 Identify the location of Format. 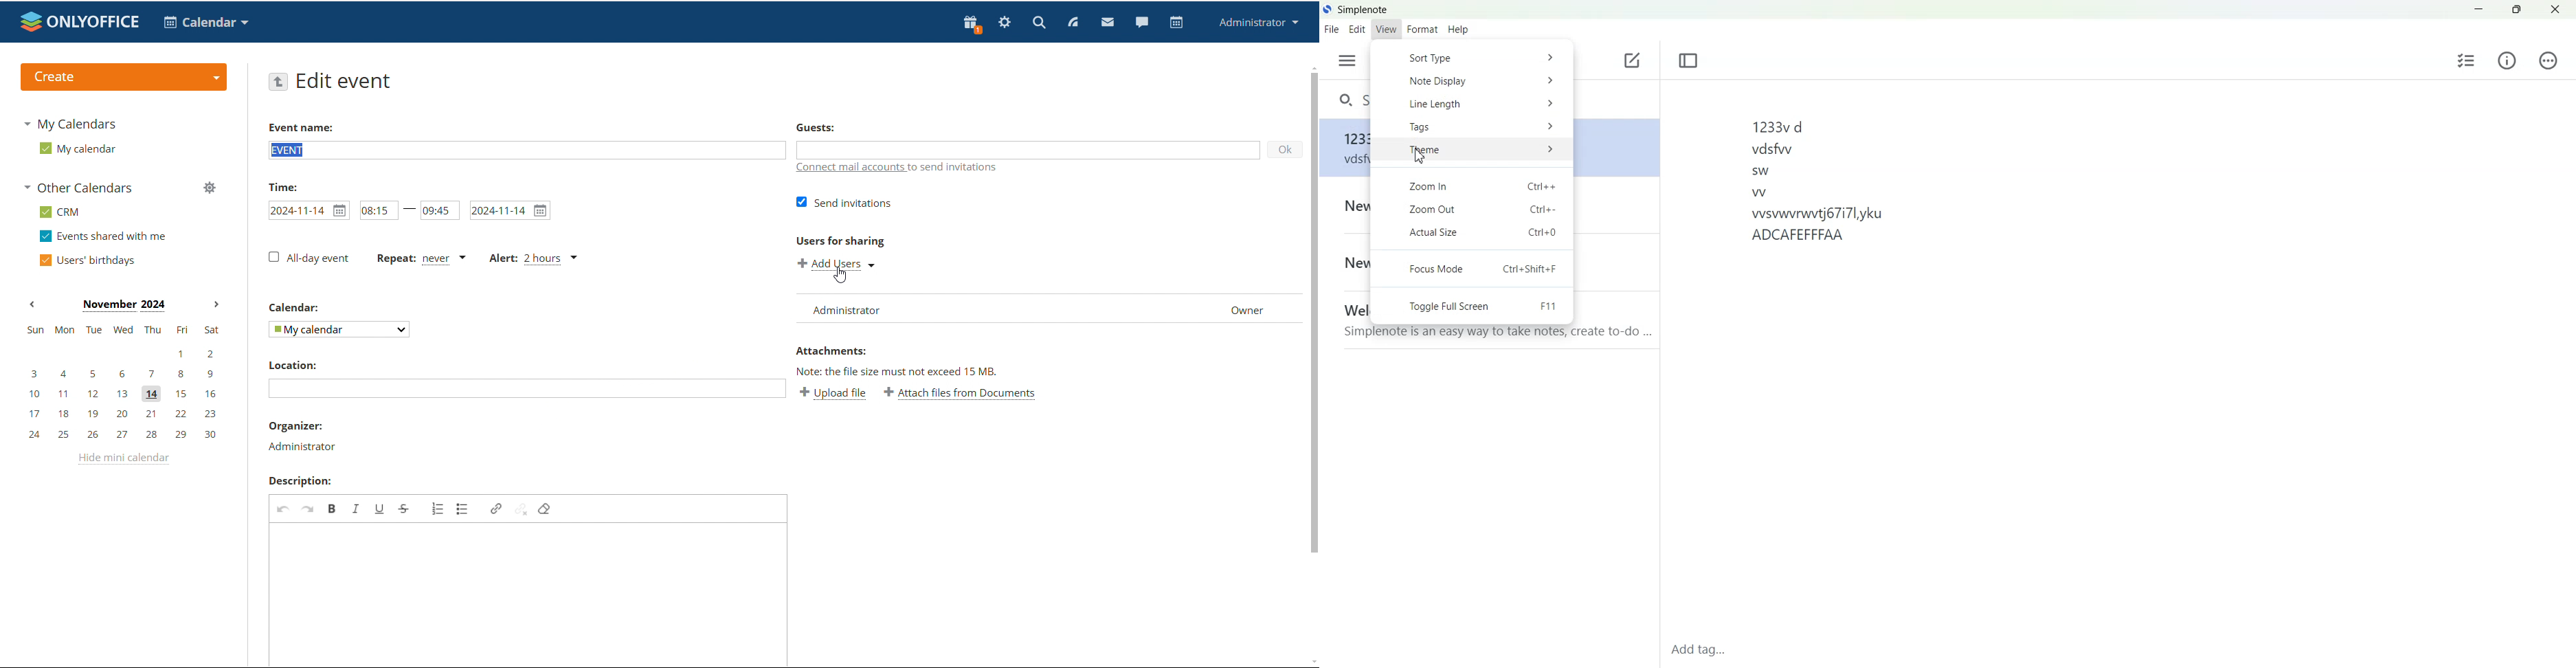
(1421, 30).